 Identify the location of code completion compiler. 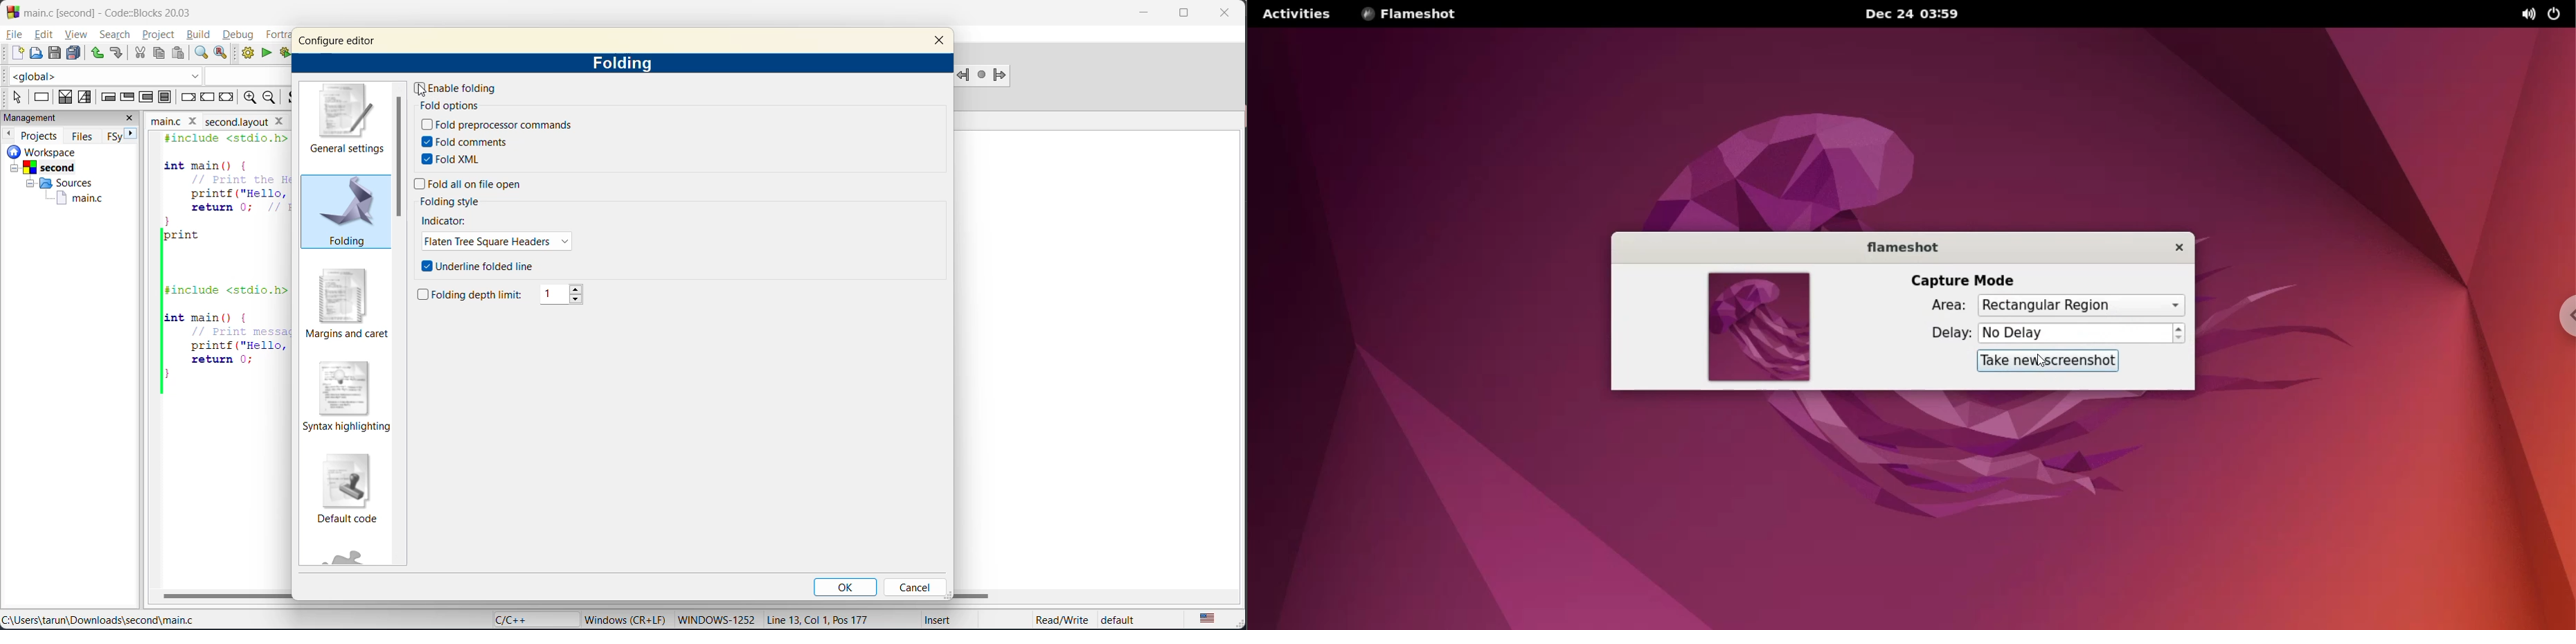
(146, 76).